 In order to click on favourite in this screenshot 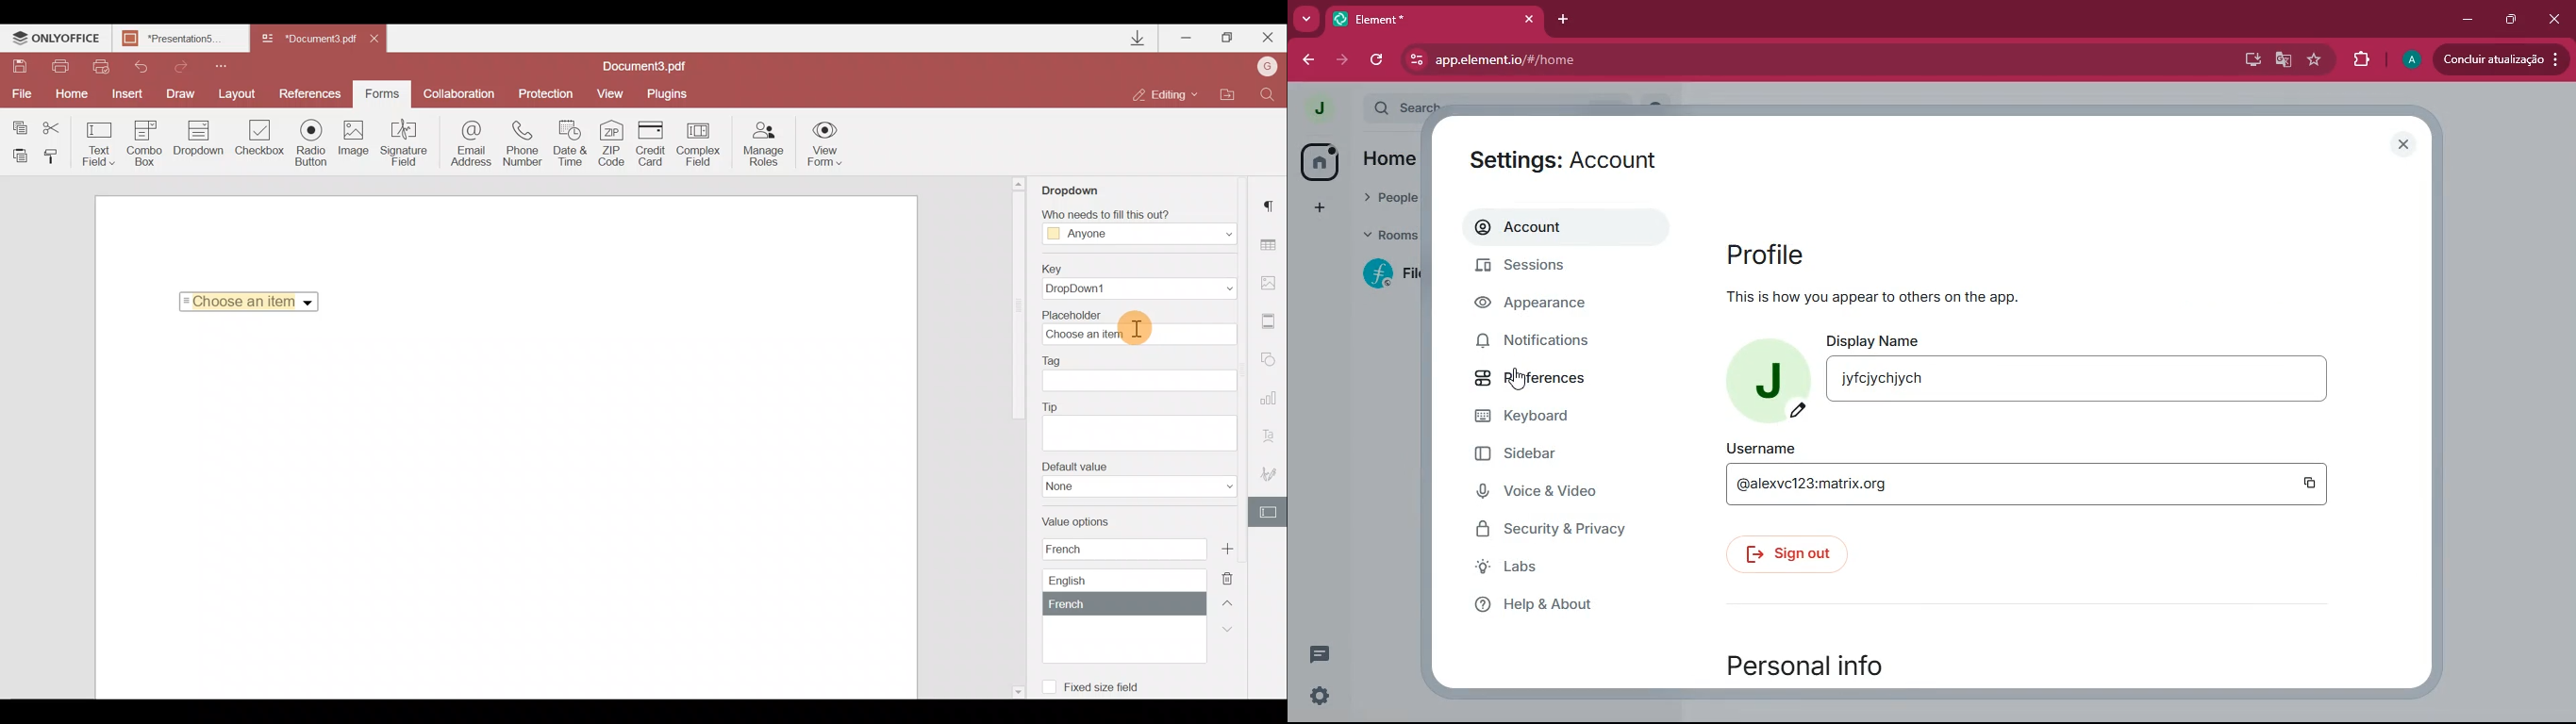, I will do `click(2316, 61)`.